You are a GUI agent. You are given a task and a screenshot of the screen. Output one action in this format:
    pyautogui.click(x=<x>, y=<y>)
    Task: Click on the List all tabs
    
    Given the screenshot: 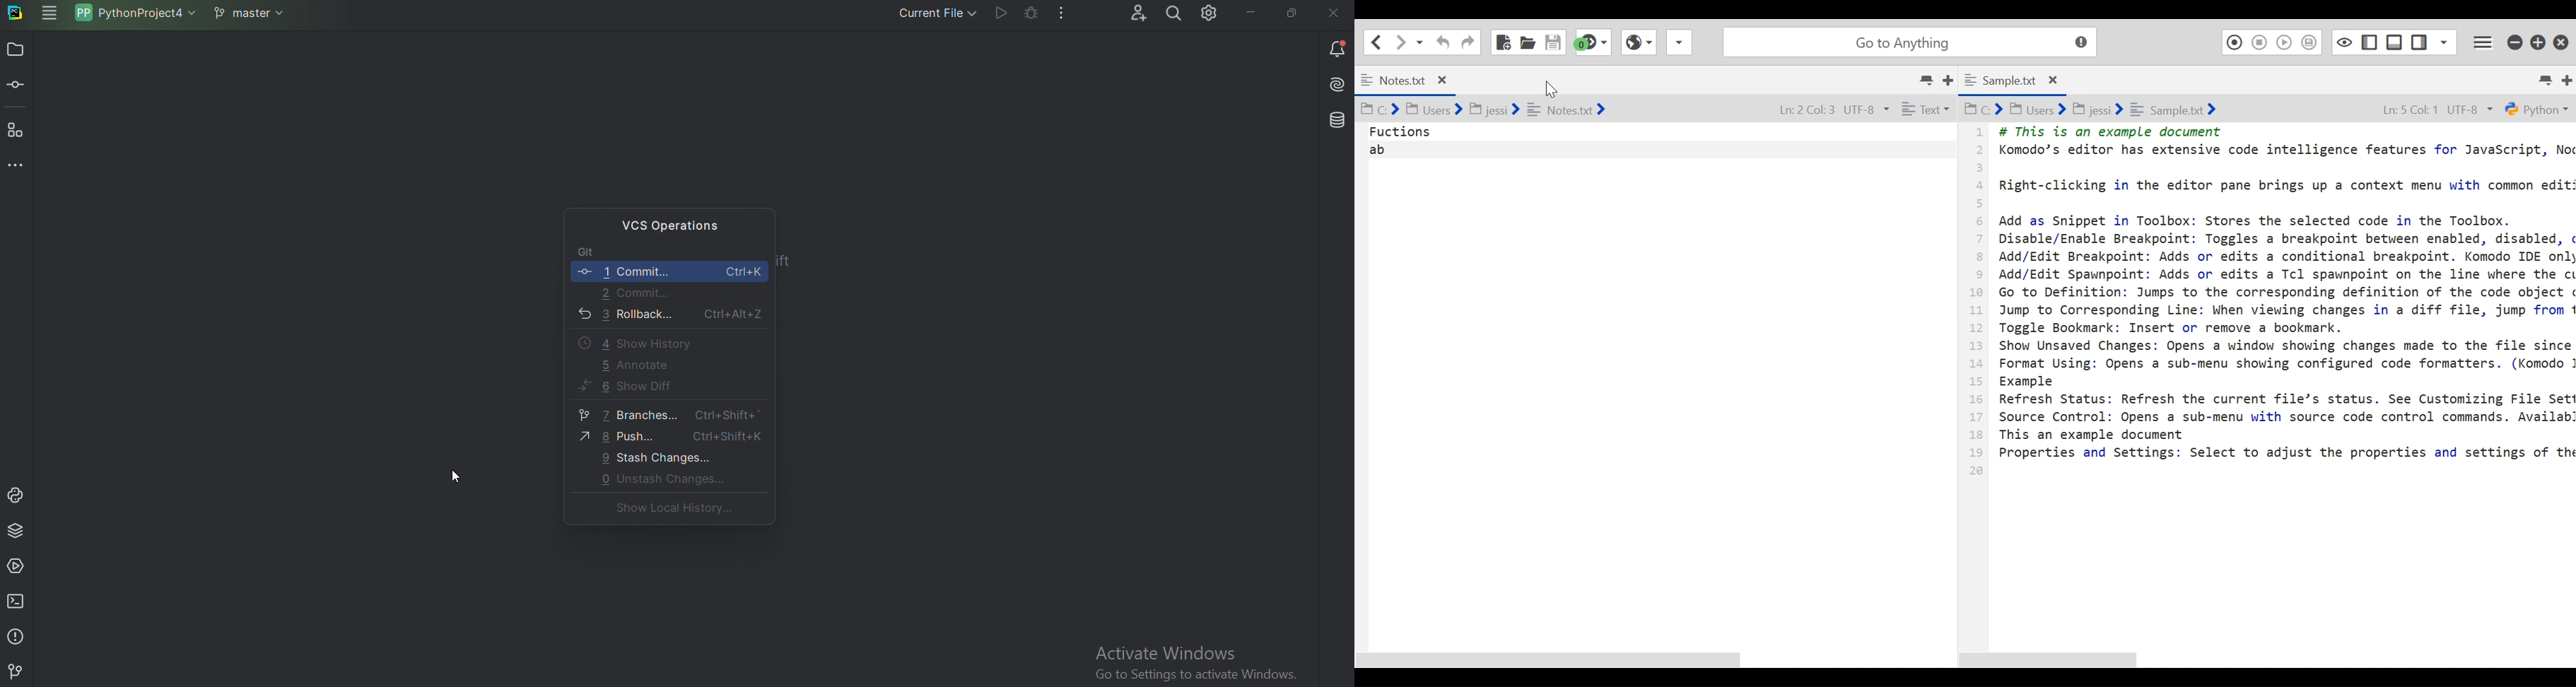 What is the action you would take?
    pyautogui.click(x=1925, y=81)
    